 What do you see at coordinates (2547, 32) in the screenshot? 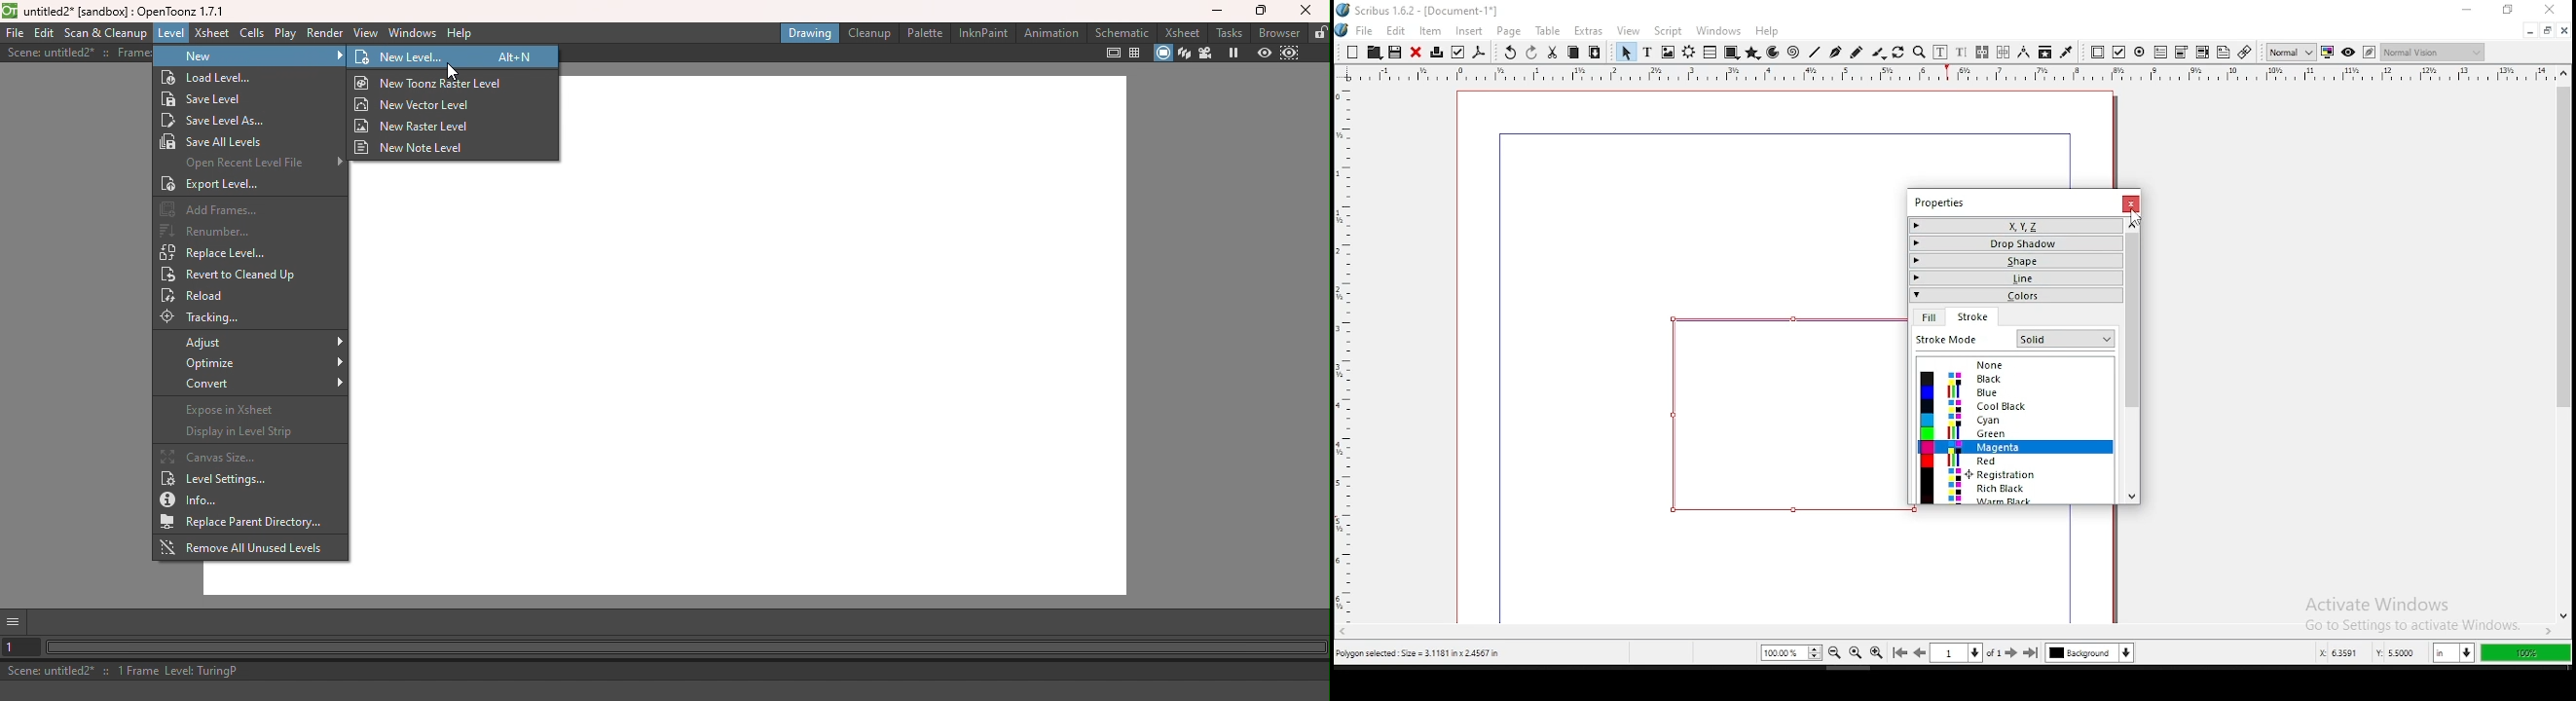
I see `restore` at bounding box center [2547, 32].